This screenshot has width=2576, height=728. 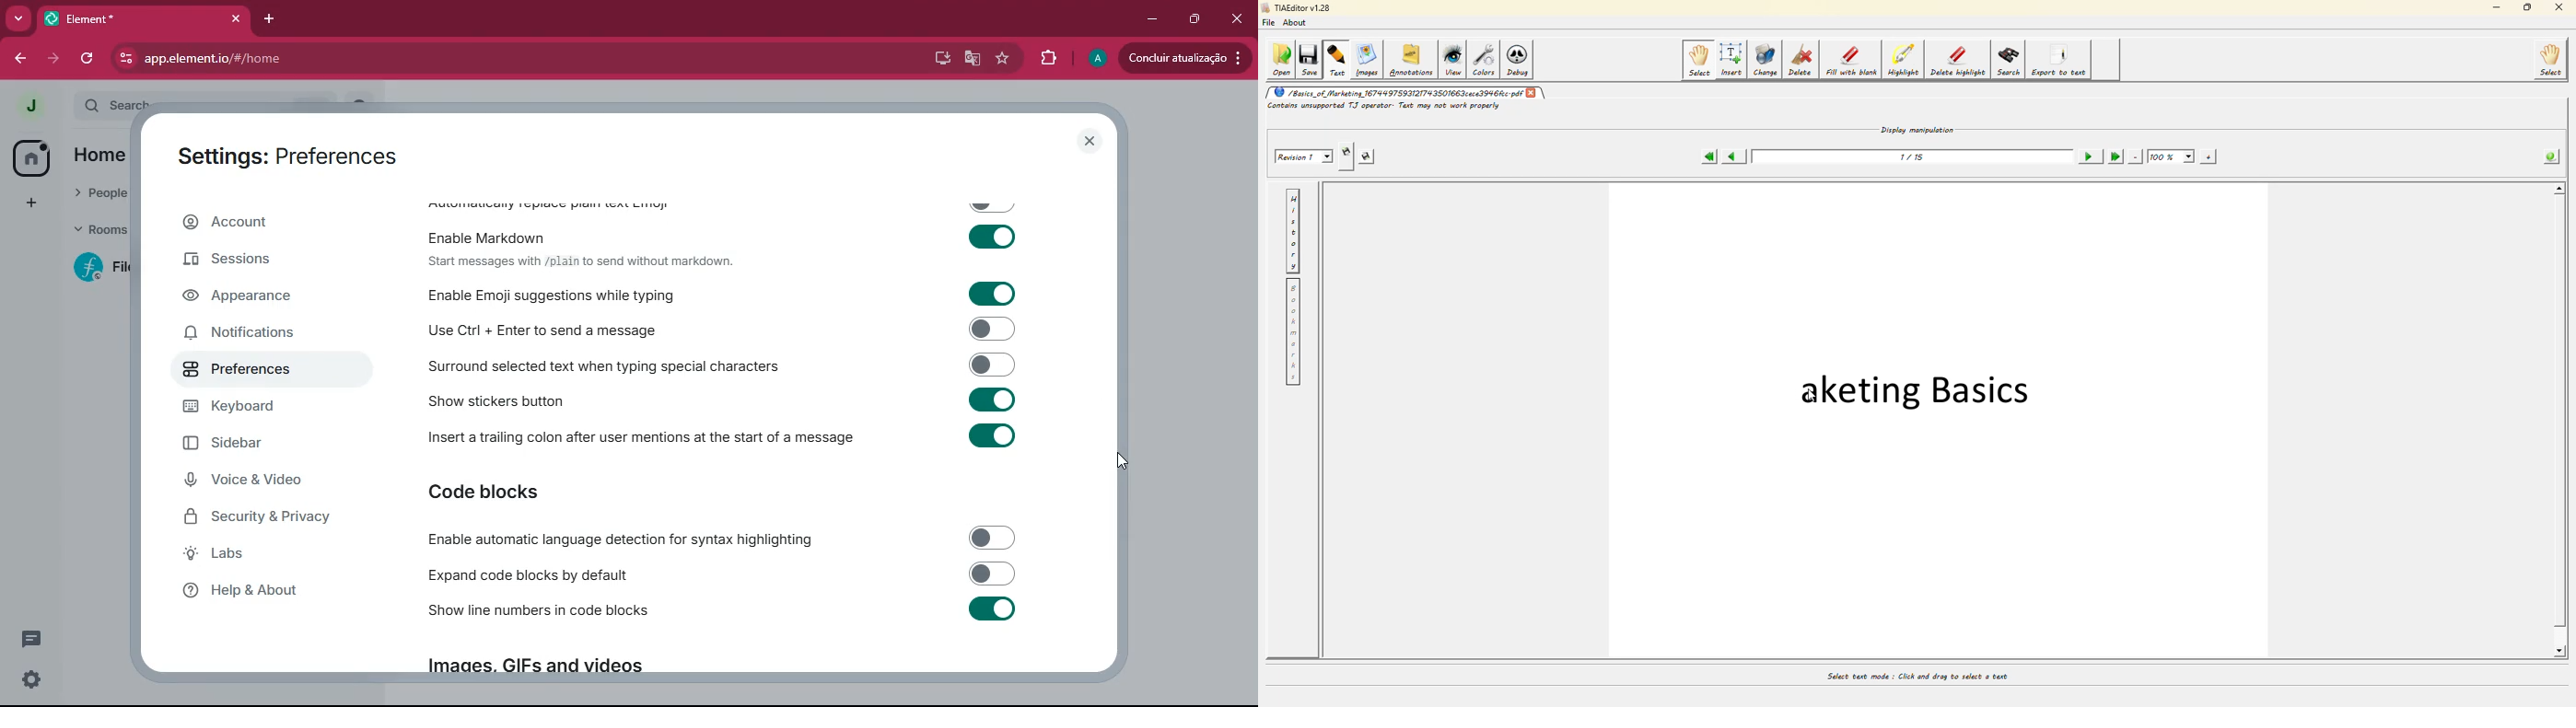 What do you see at coordinates (1097, 59) in the screenshot?
I see `profile` at bounding box center [1097, 59].